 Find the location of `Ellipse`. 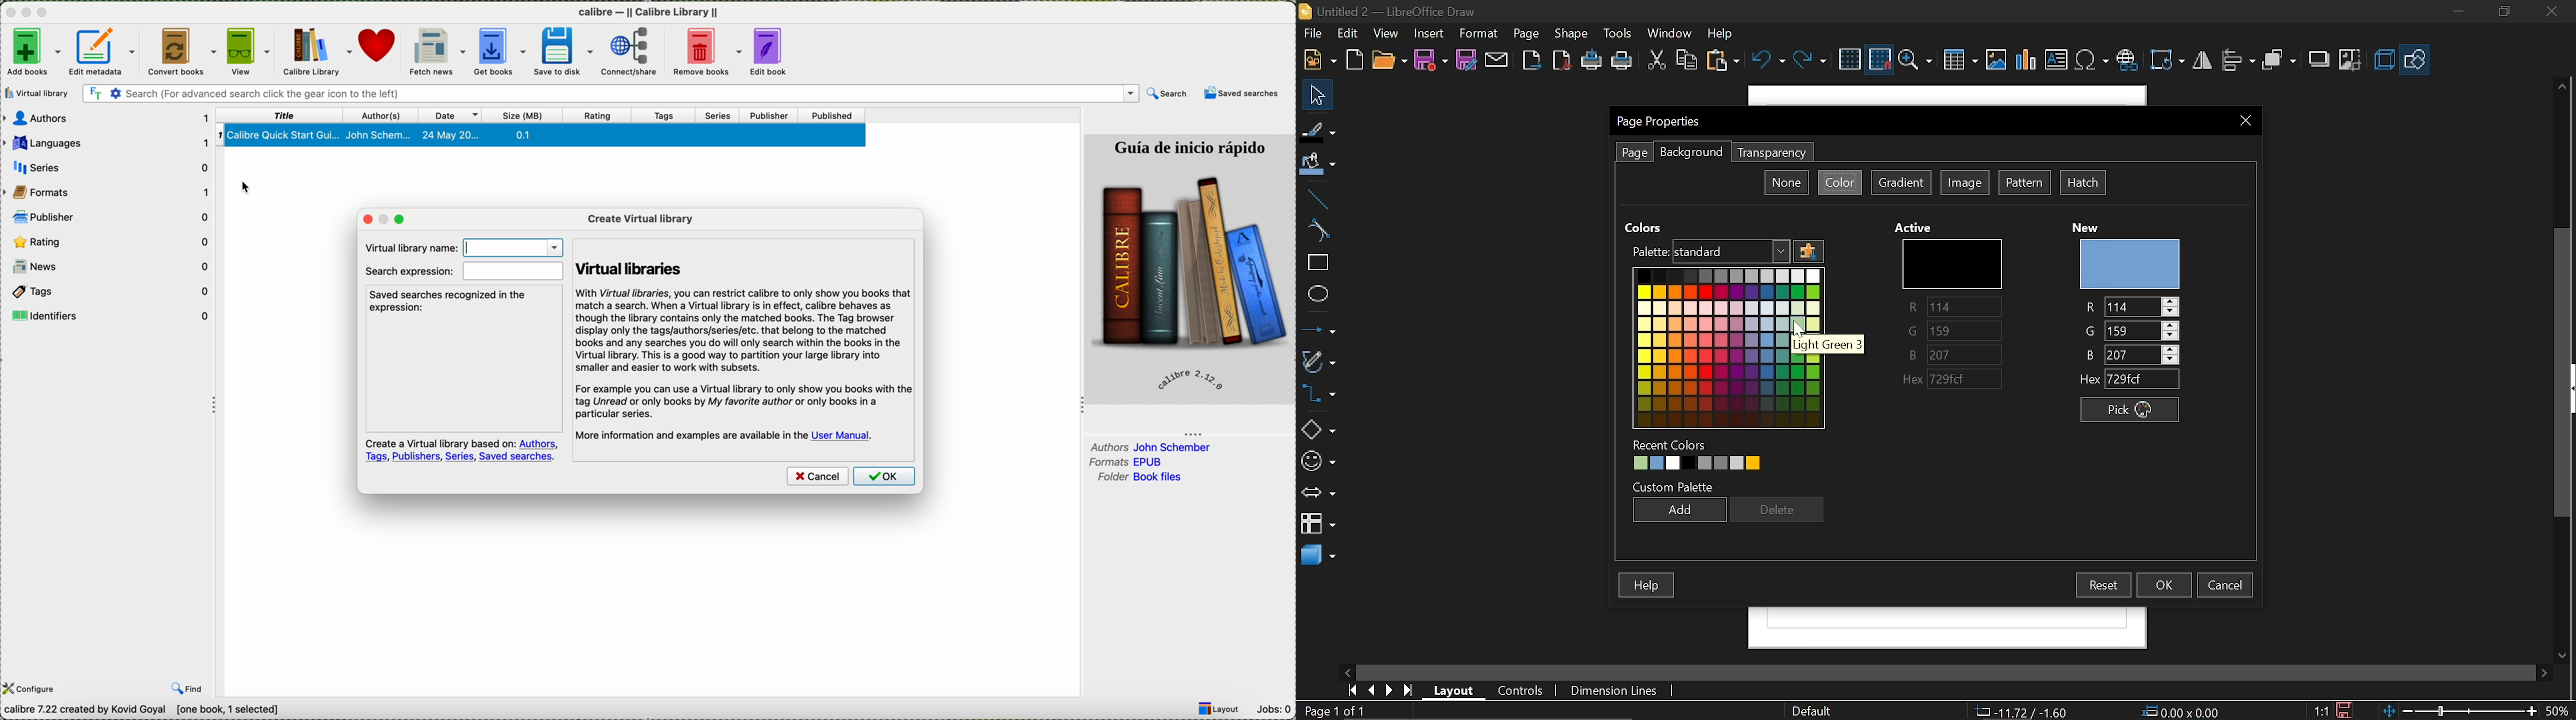

Ellipse is located at coordinates (1316, 297).